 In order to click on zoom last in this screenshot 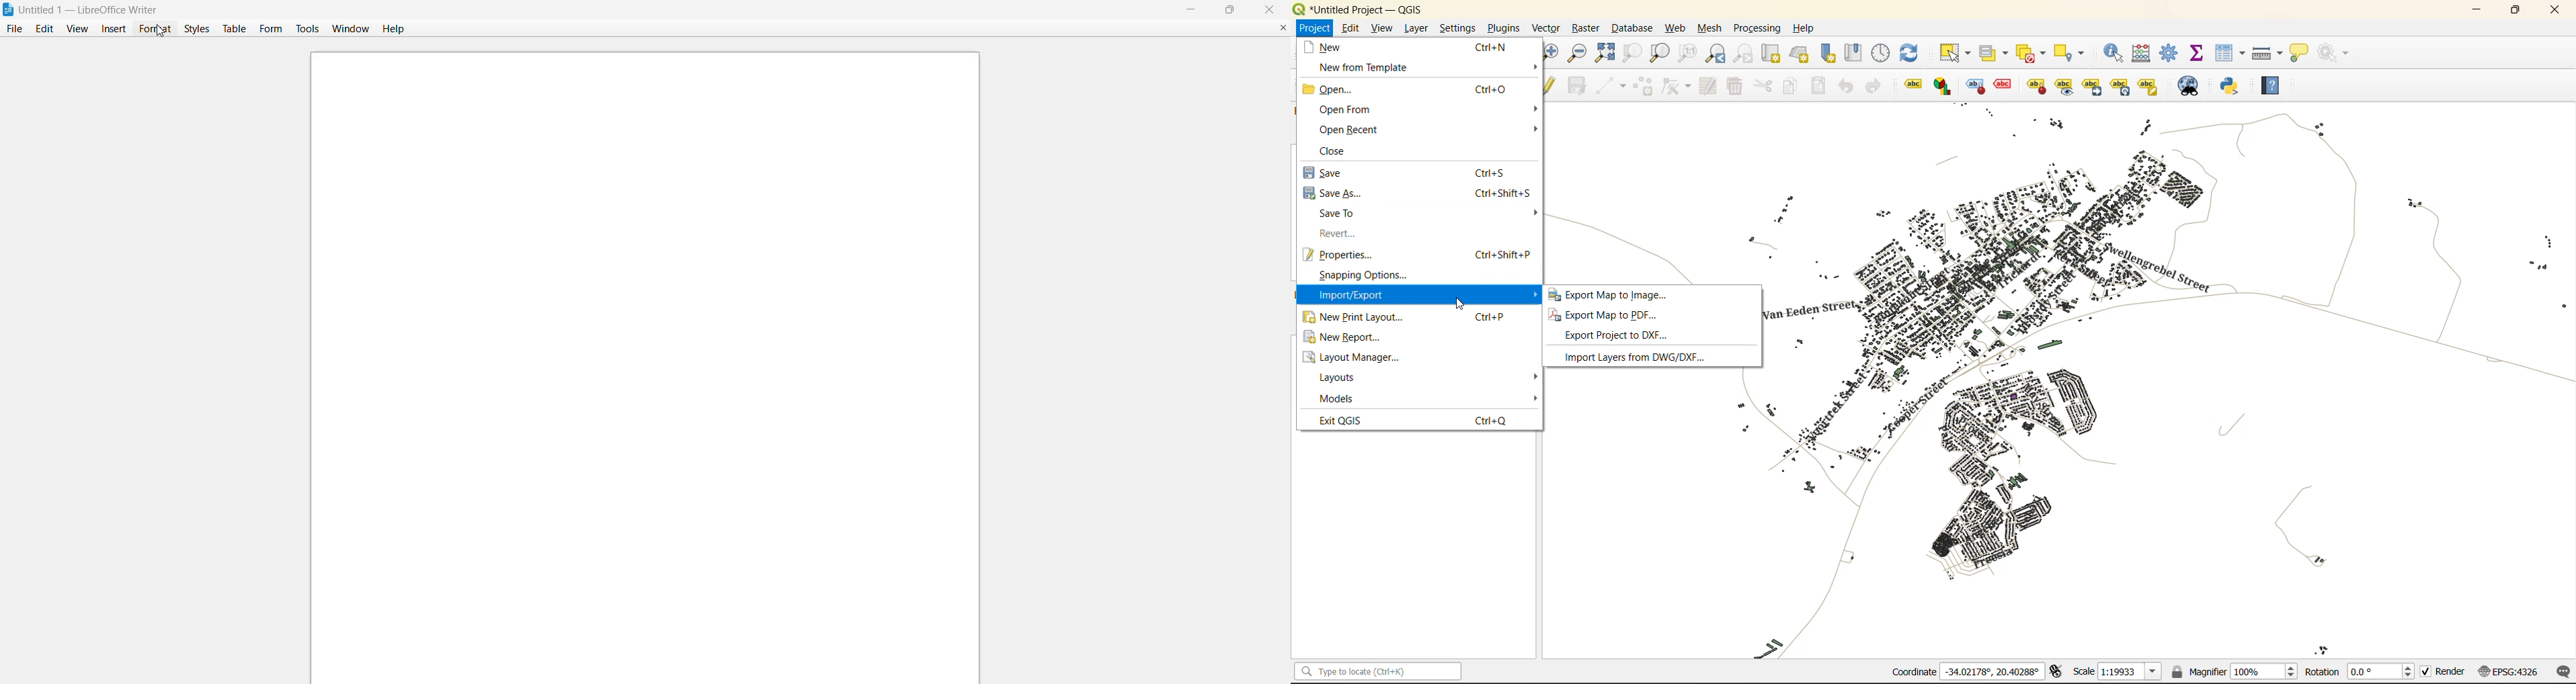, I will do `click(1718, 54)`.